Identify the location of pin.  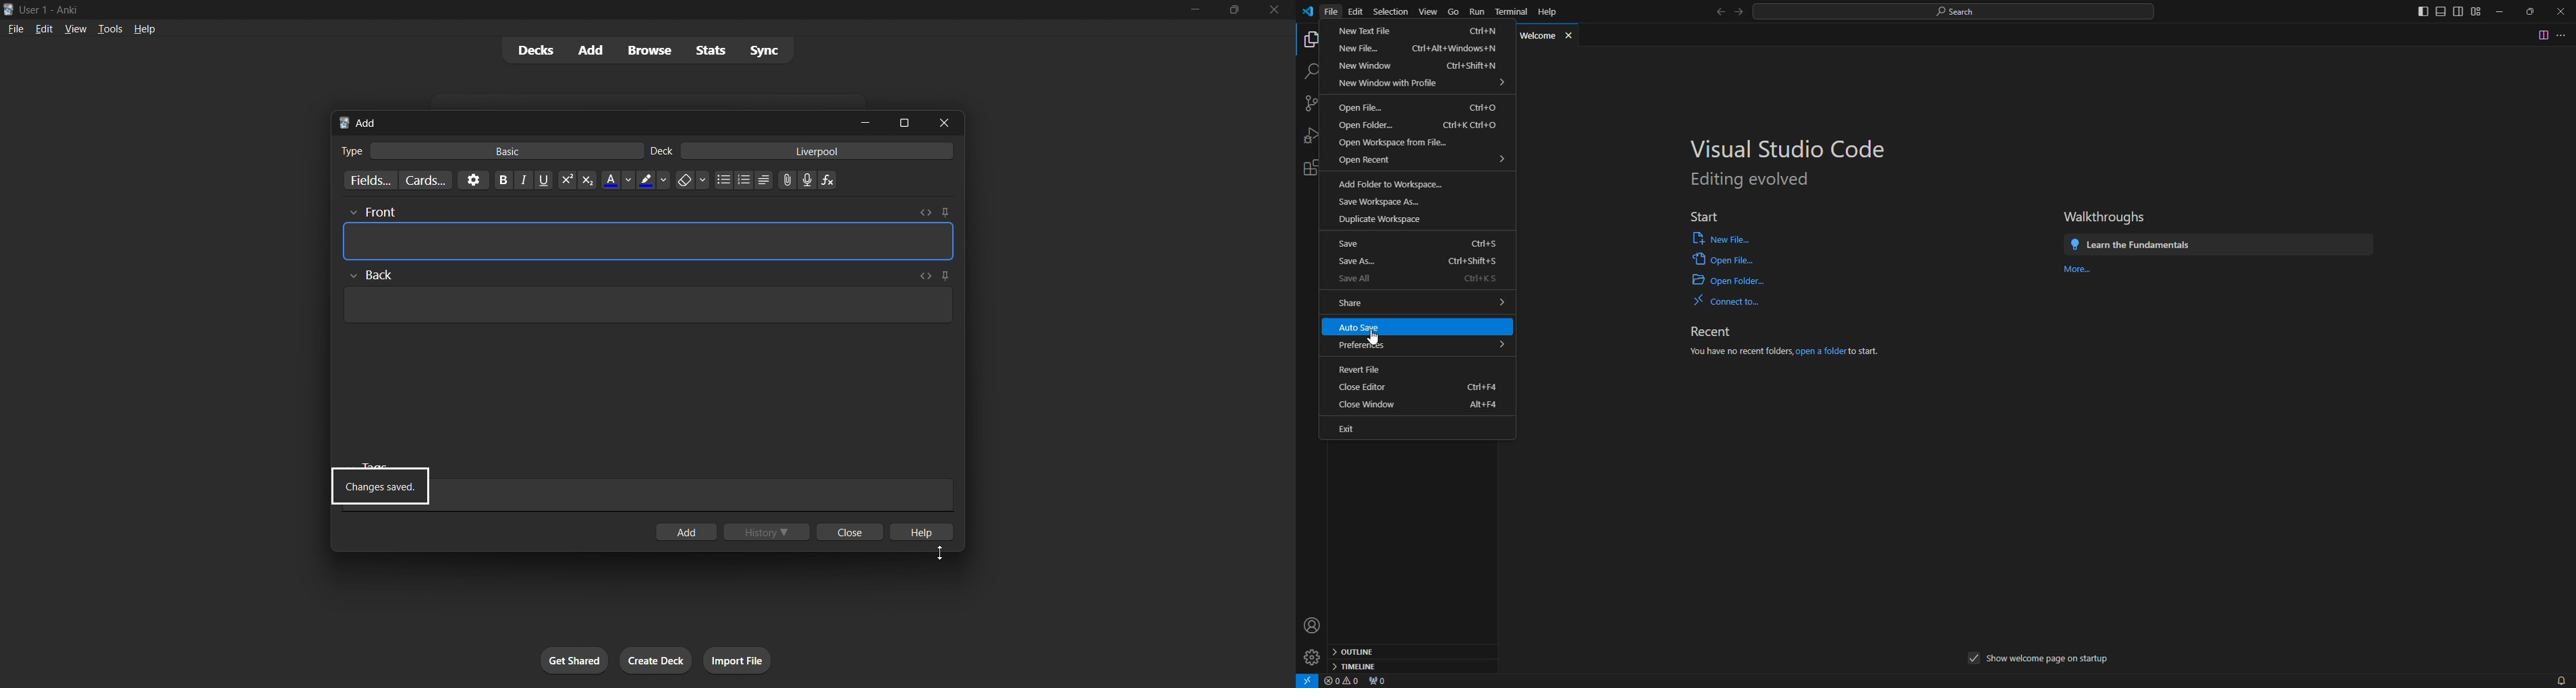
(949, 210).